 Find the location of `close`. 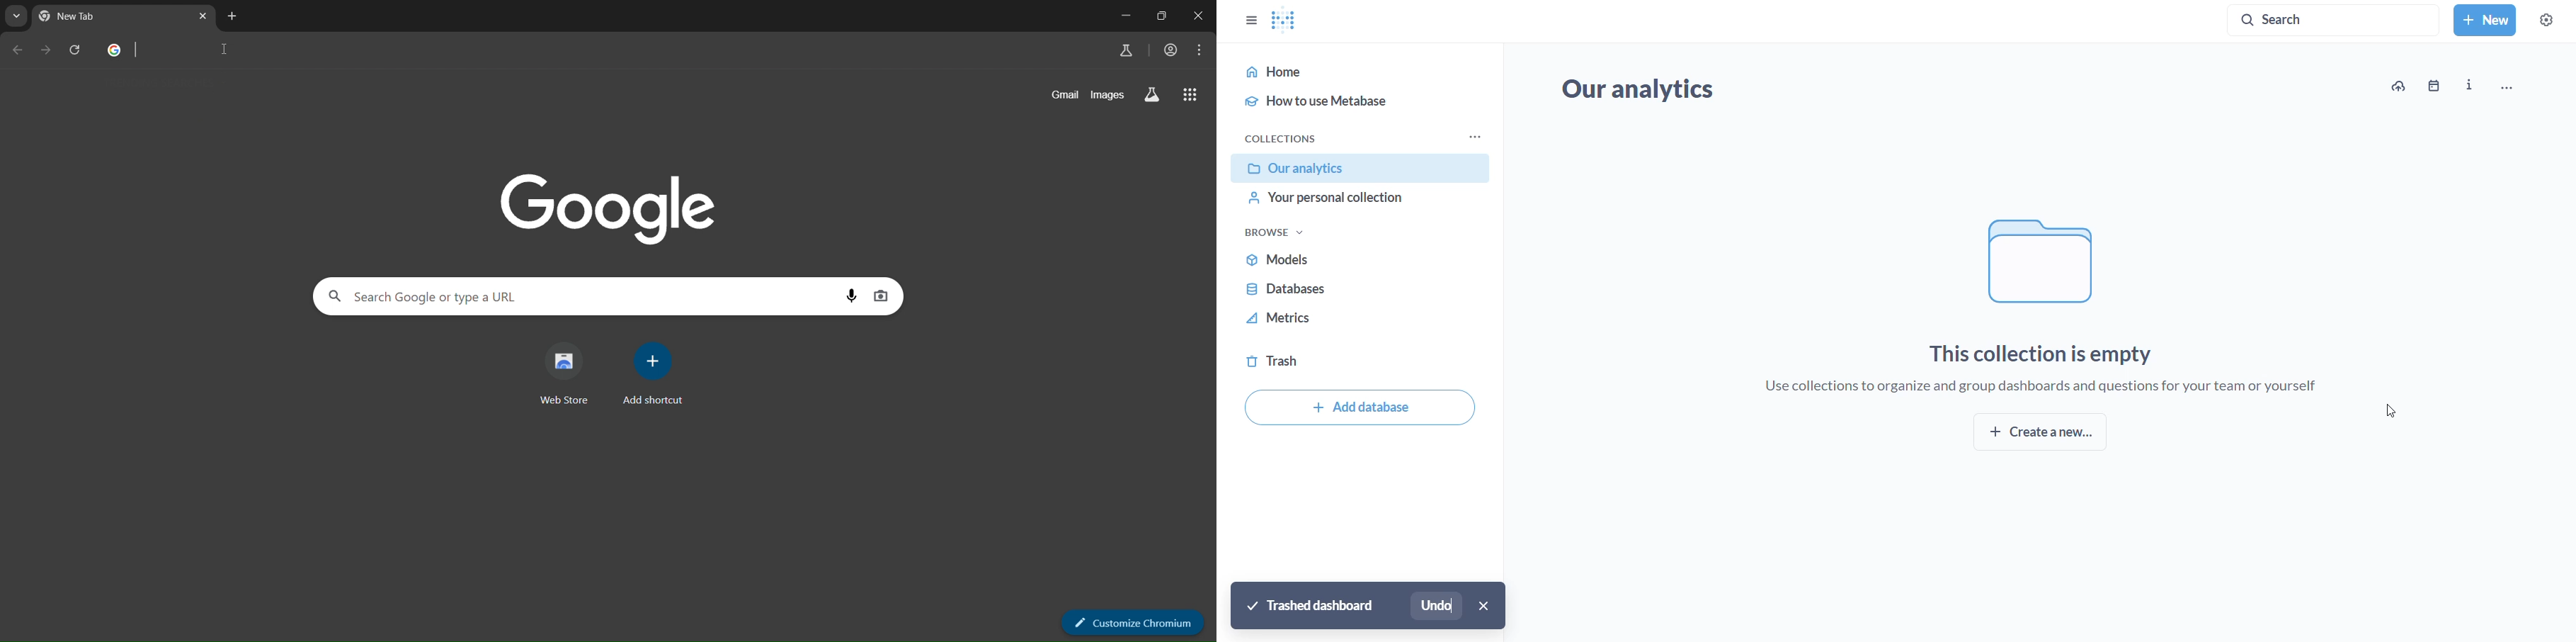

close is located at coordinates (1200, 16).